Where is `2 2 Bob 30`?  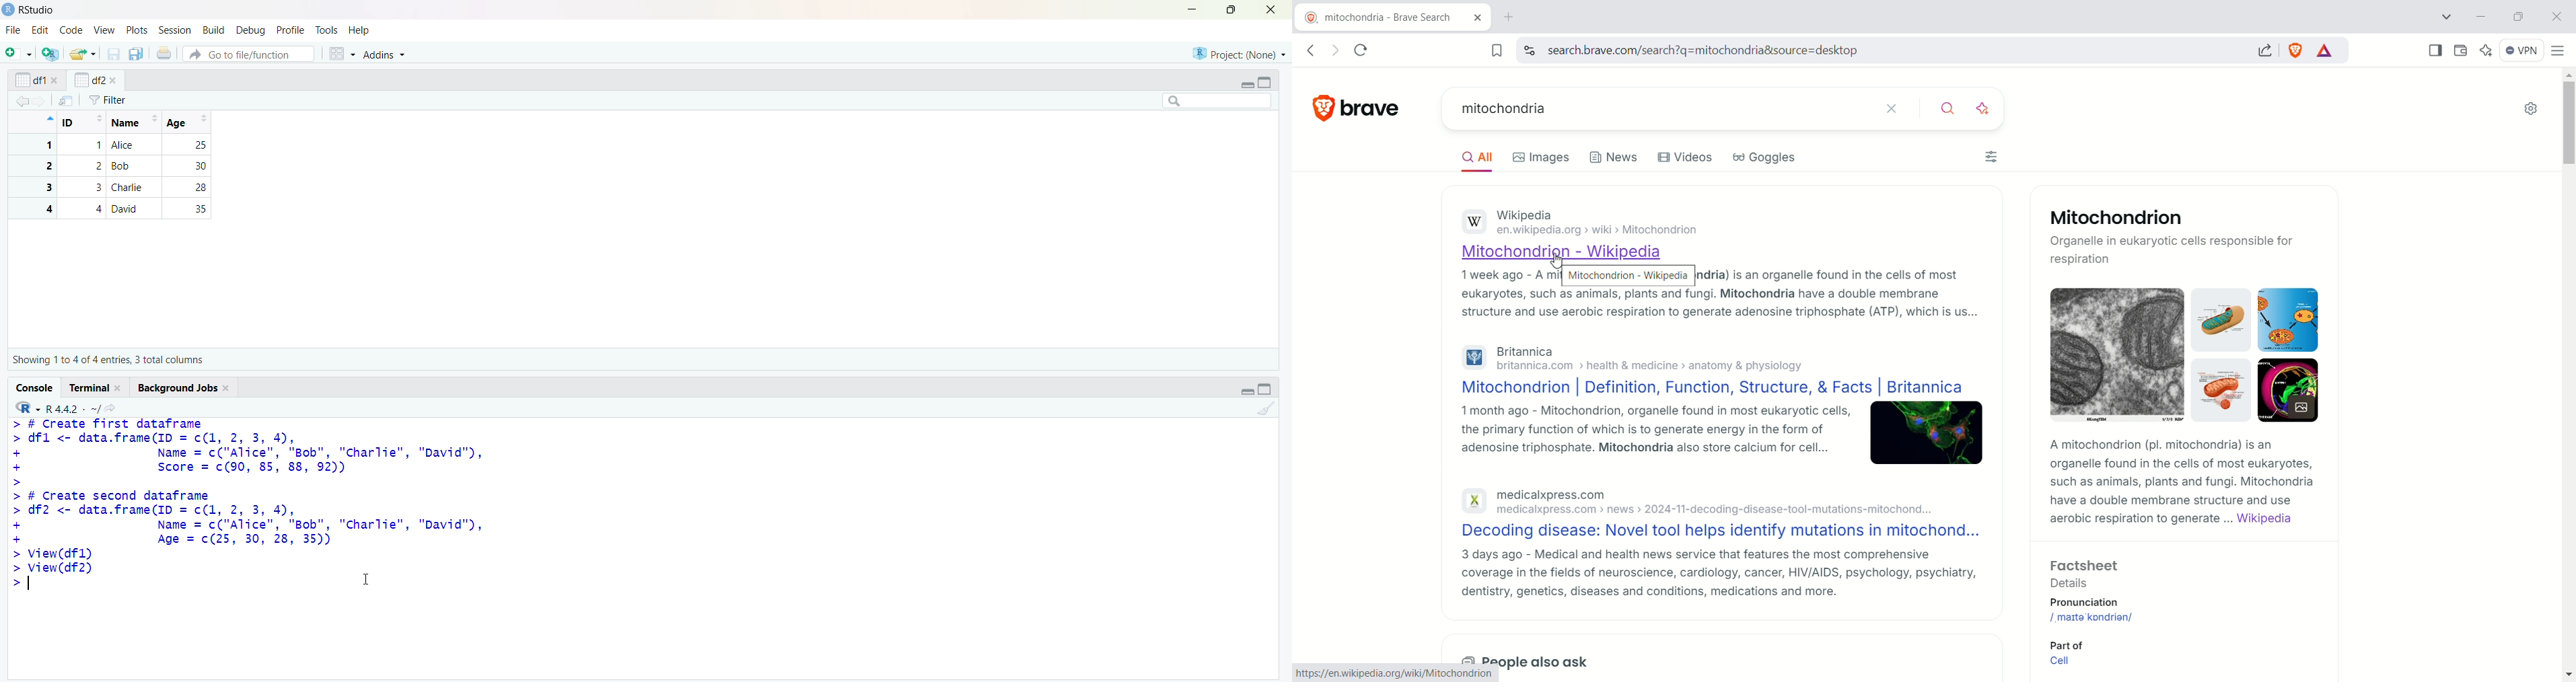 2 2 Bob 30 is located at coordinates (116, 166).